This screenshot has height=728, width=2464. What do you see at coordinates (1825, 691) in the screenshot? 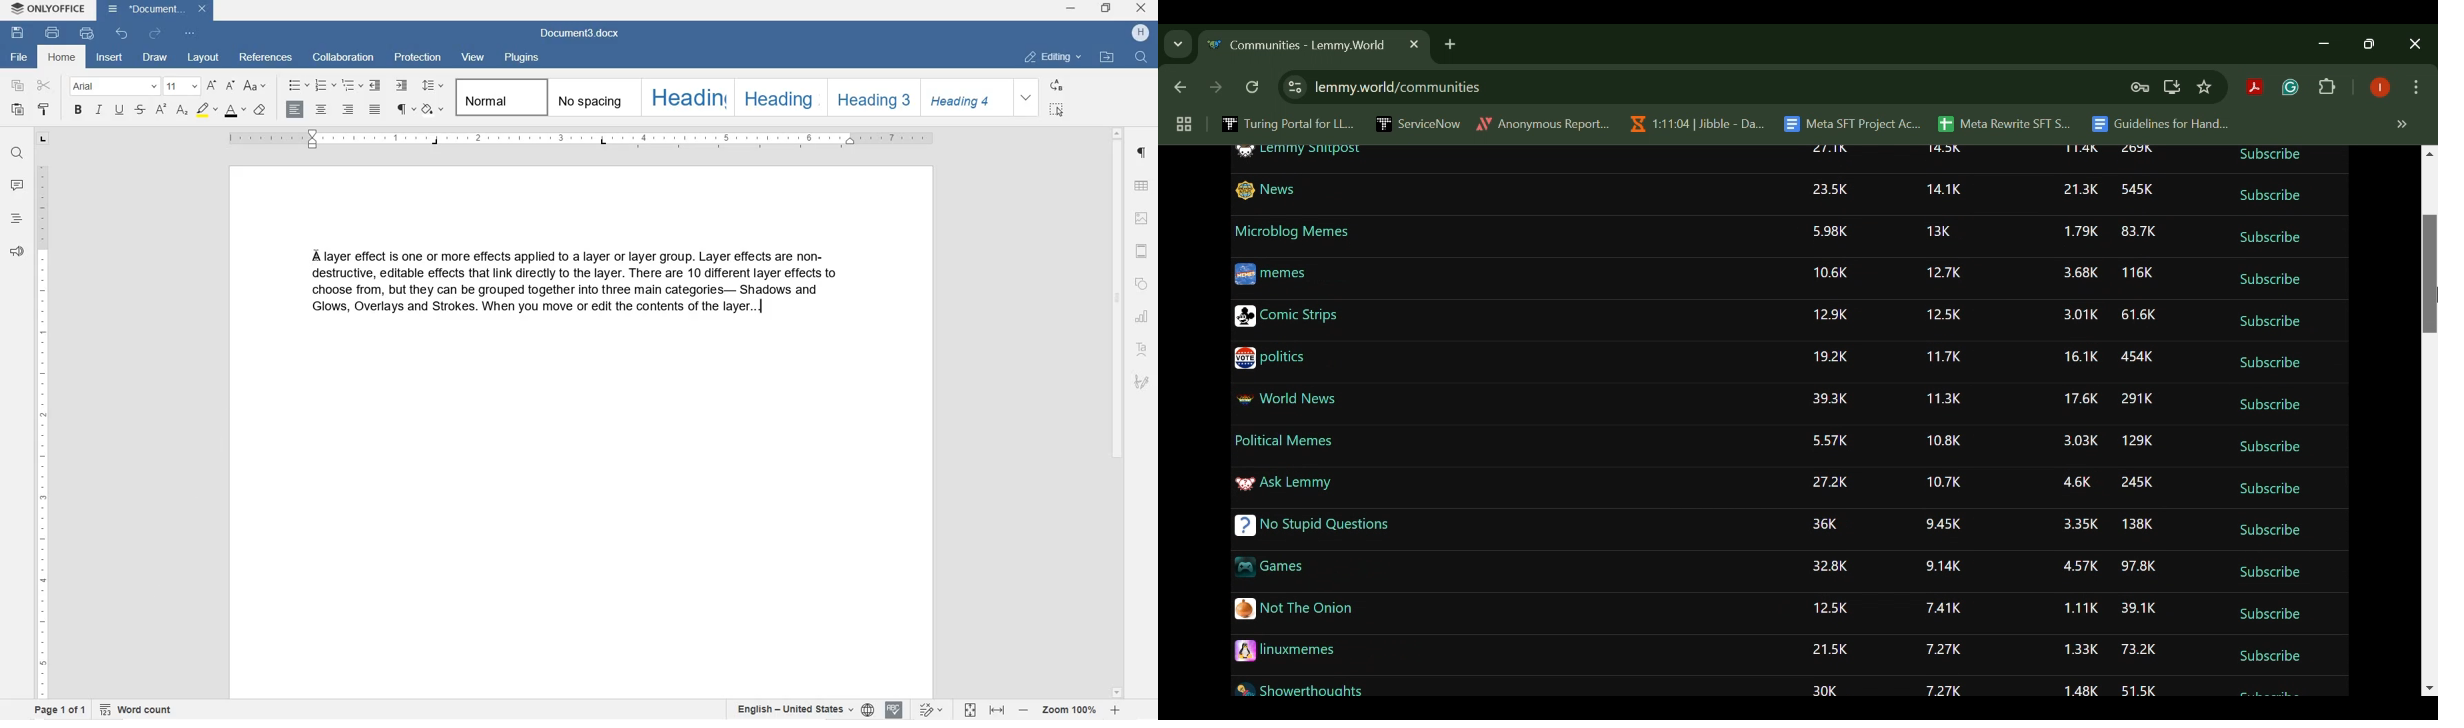
I see `30K` at bounding box center [1825, 691].